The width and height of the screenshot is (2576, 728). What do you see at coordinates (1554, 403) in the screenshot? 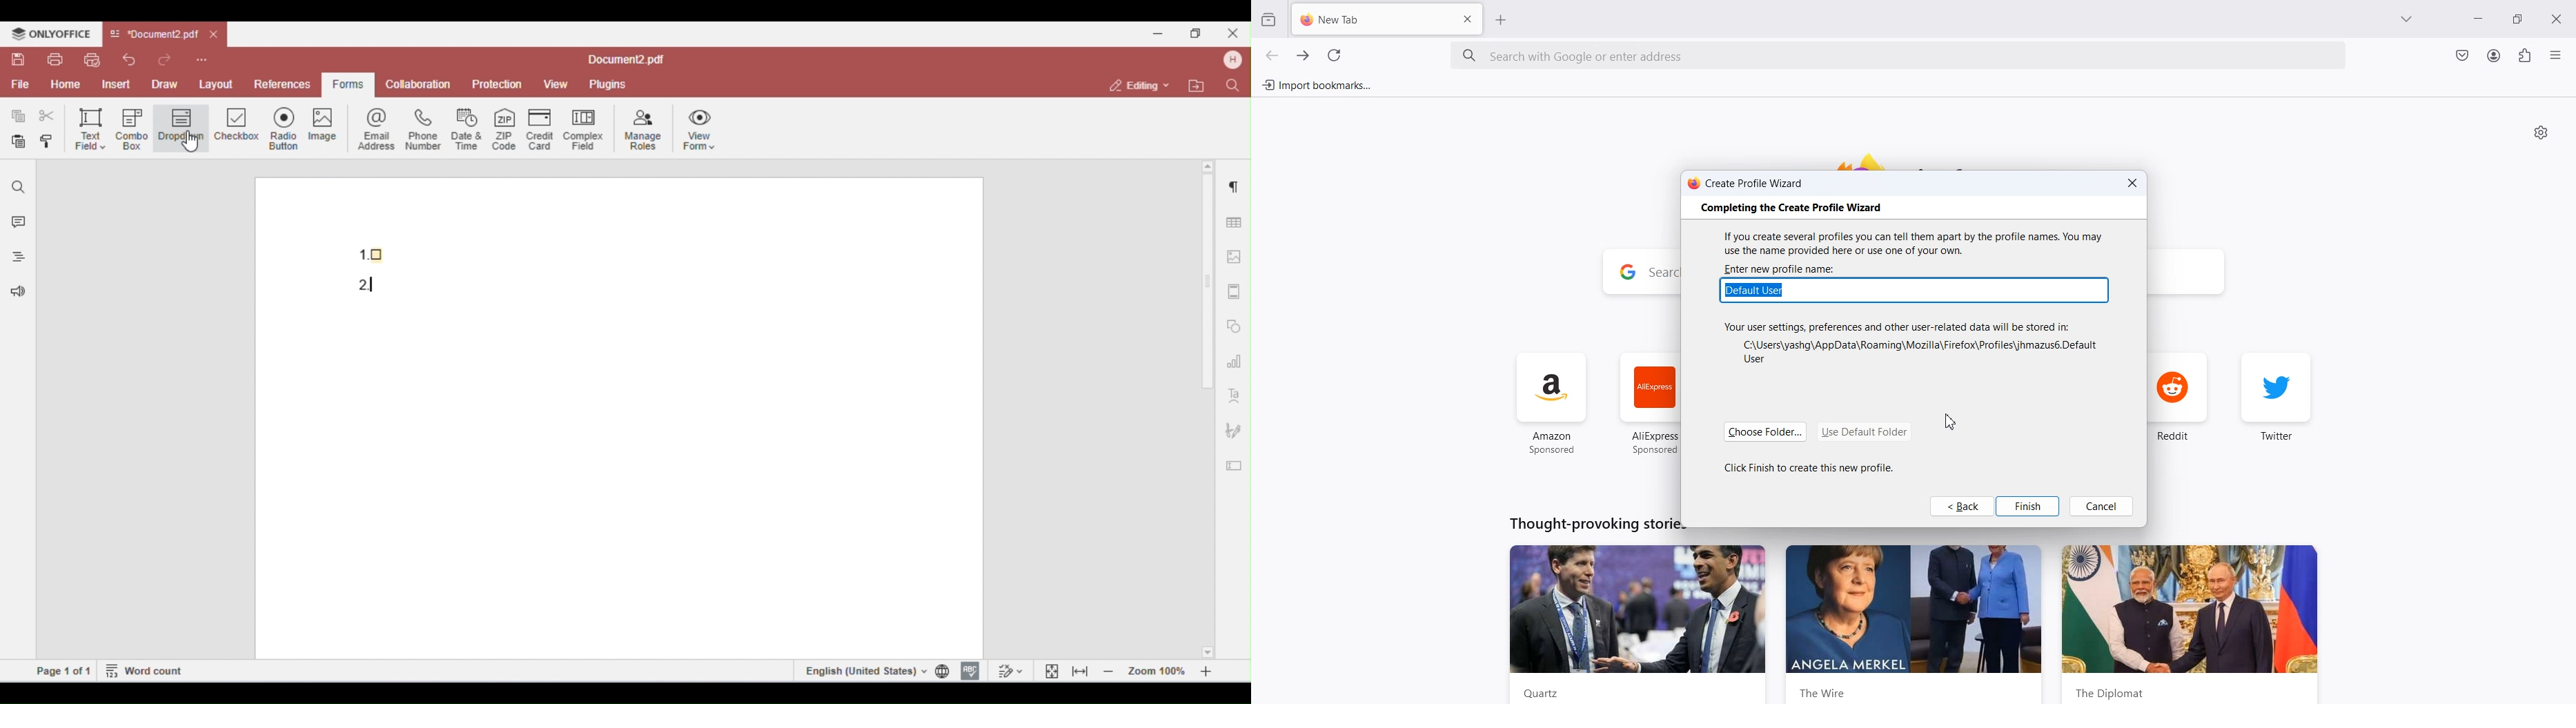
I see `amazon` at bounding box center [1554, 403].